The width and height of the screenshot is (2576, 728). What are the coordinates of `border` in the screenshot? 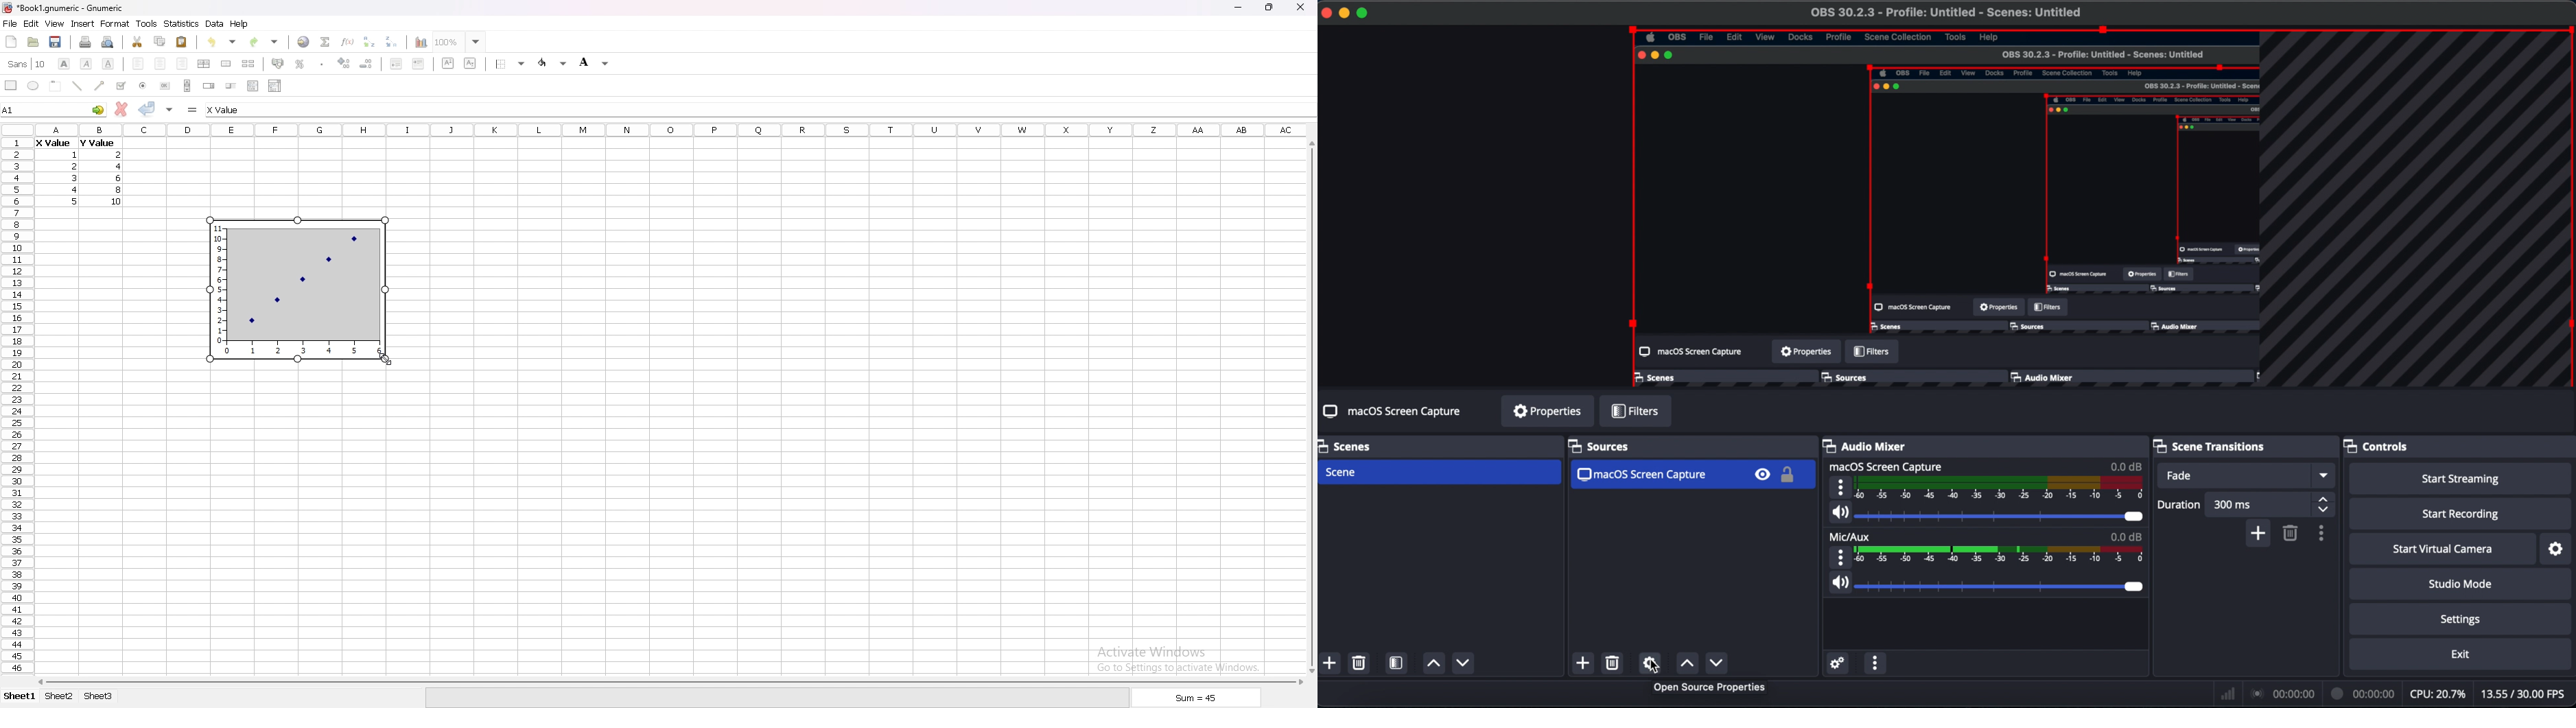 It's located at (512, 63).